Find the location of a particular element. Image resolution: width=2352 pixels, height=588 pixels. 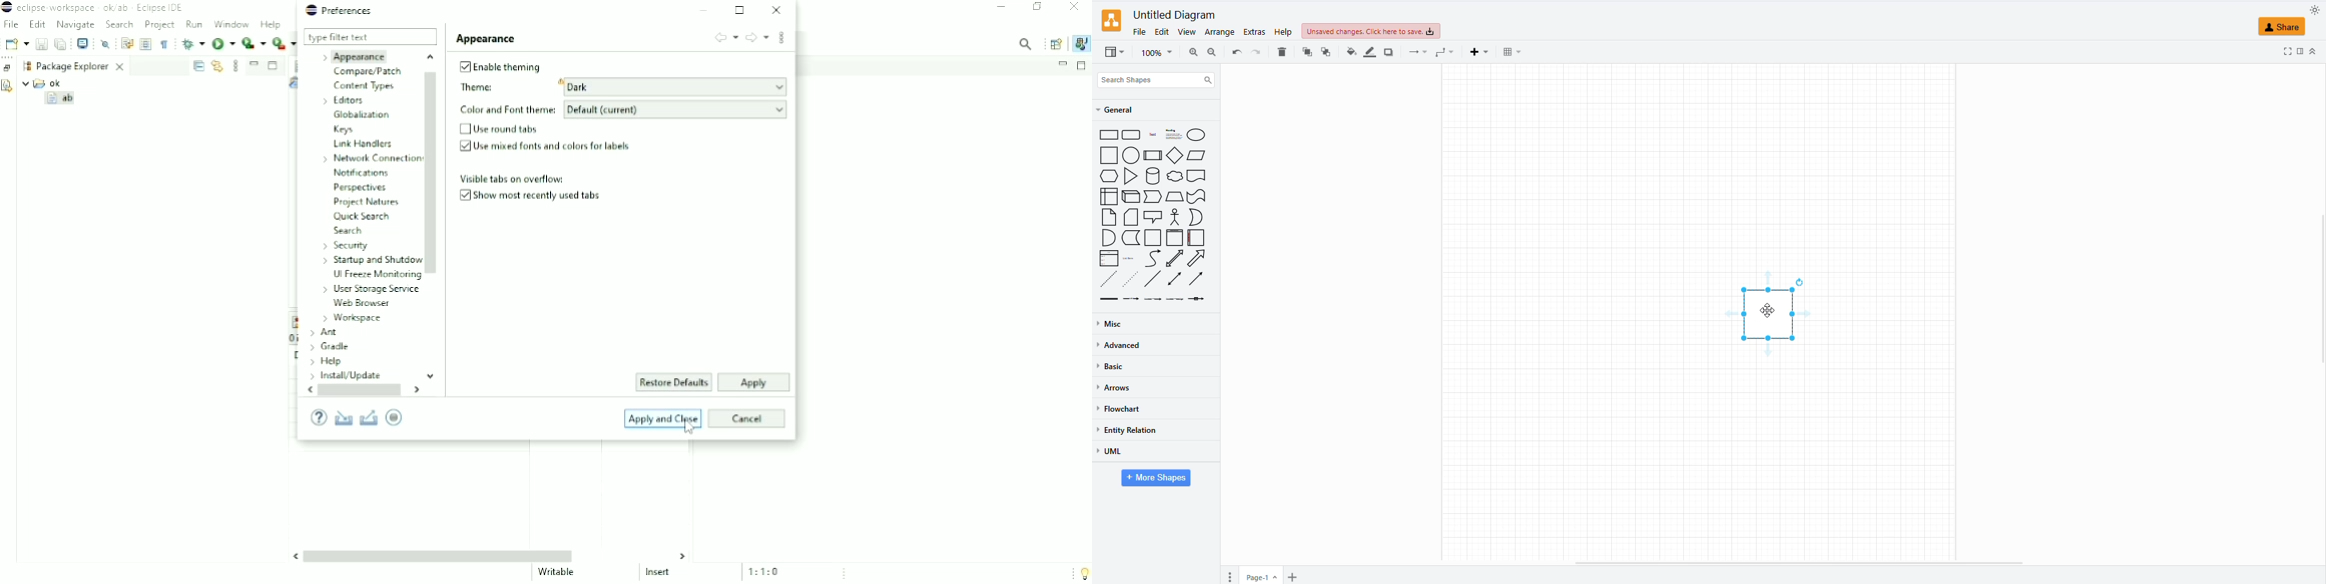

Toggle Word Wrap is located at coordinates (126, 42).